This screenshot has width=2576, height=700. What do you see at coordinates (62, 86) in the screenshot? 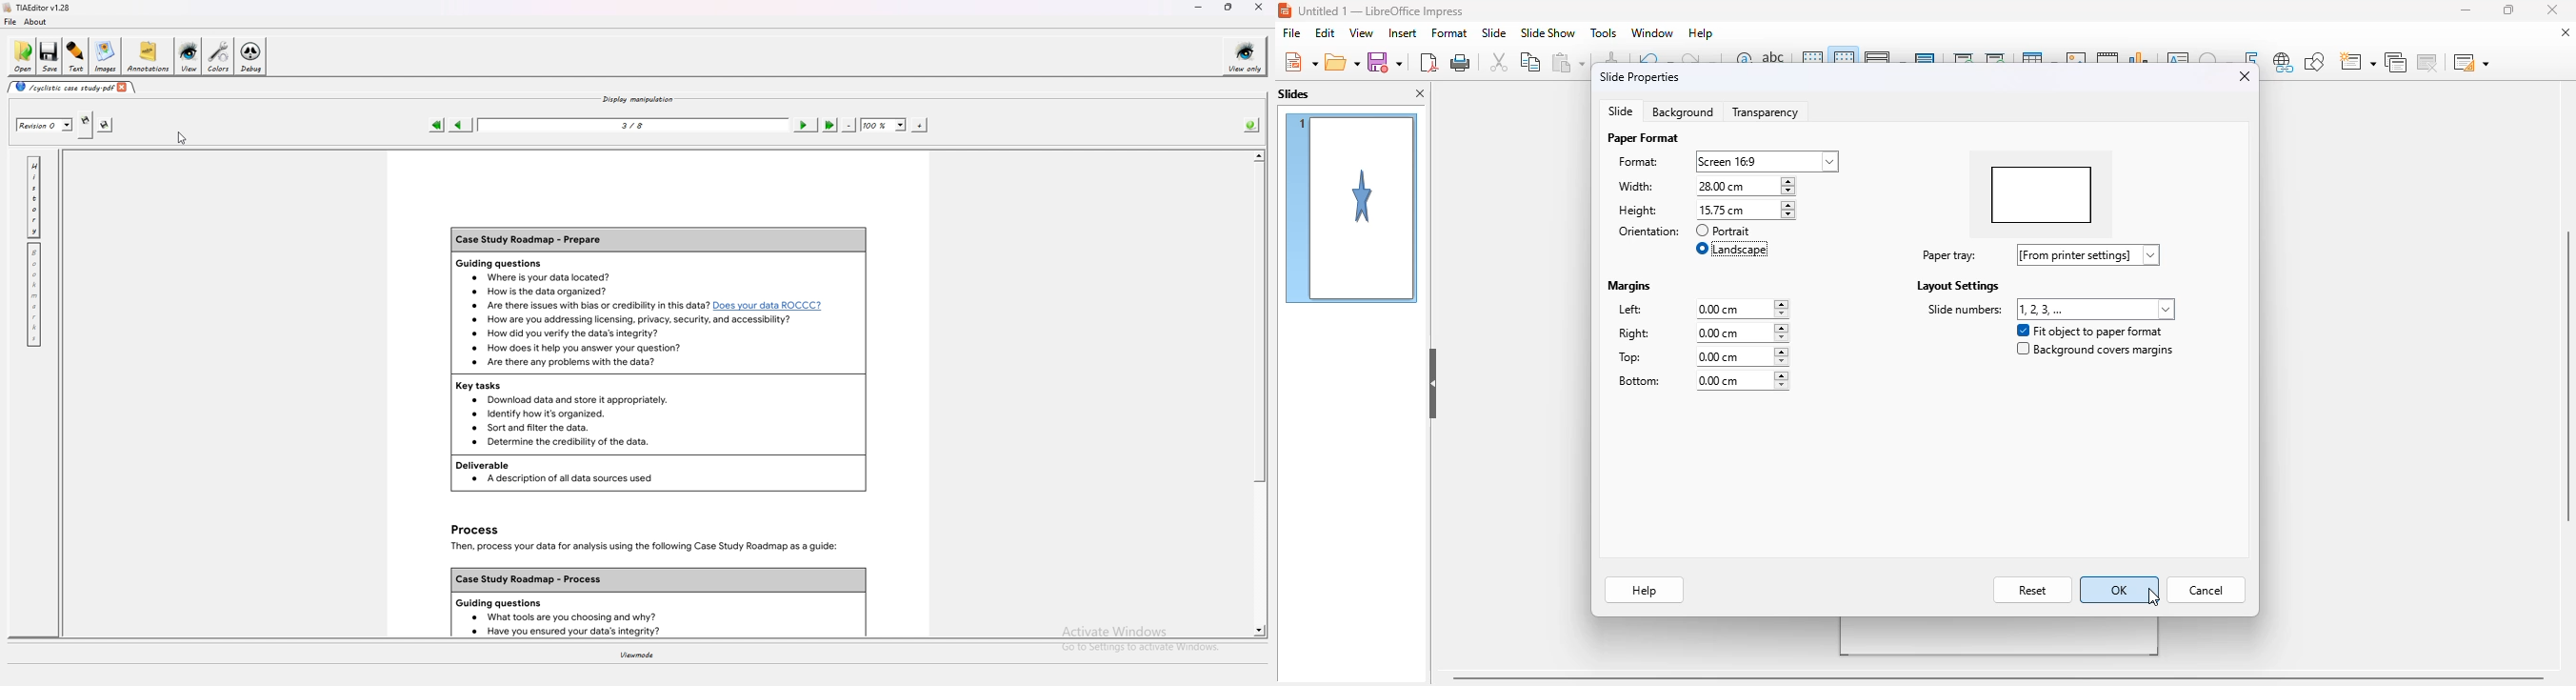
I see `cyclistic case study-pdf` at bounding box center [62, 86].